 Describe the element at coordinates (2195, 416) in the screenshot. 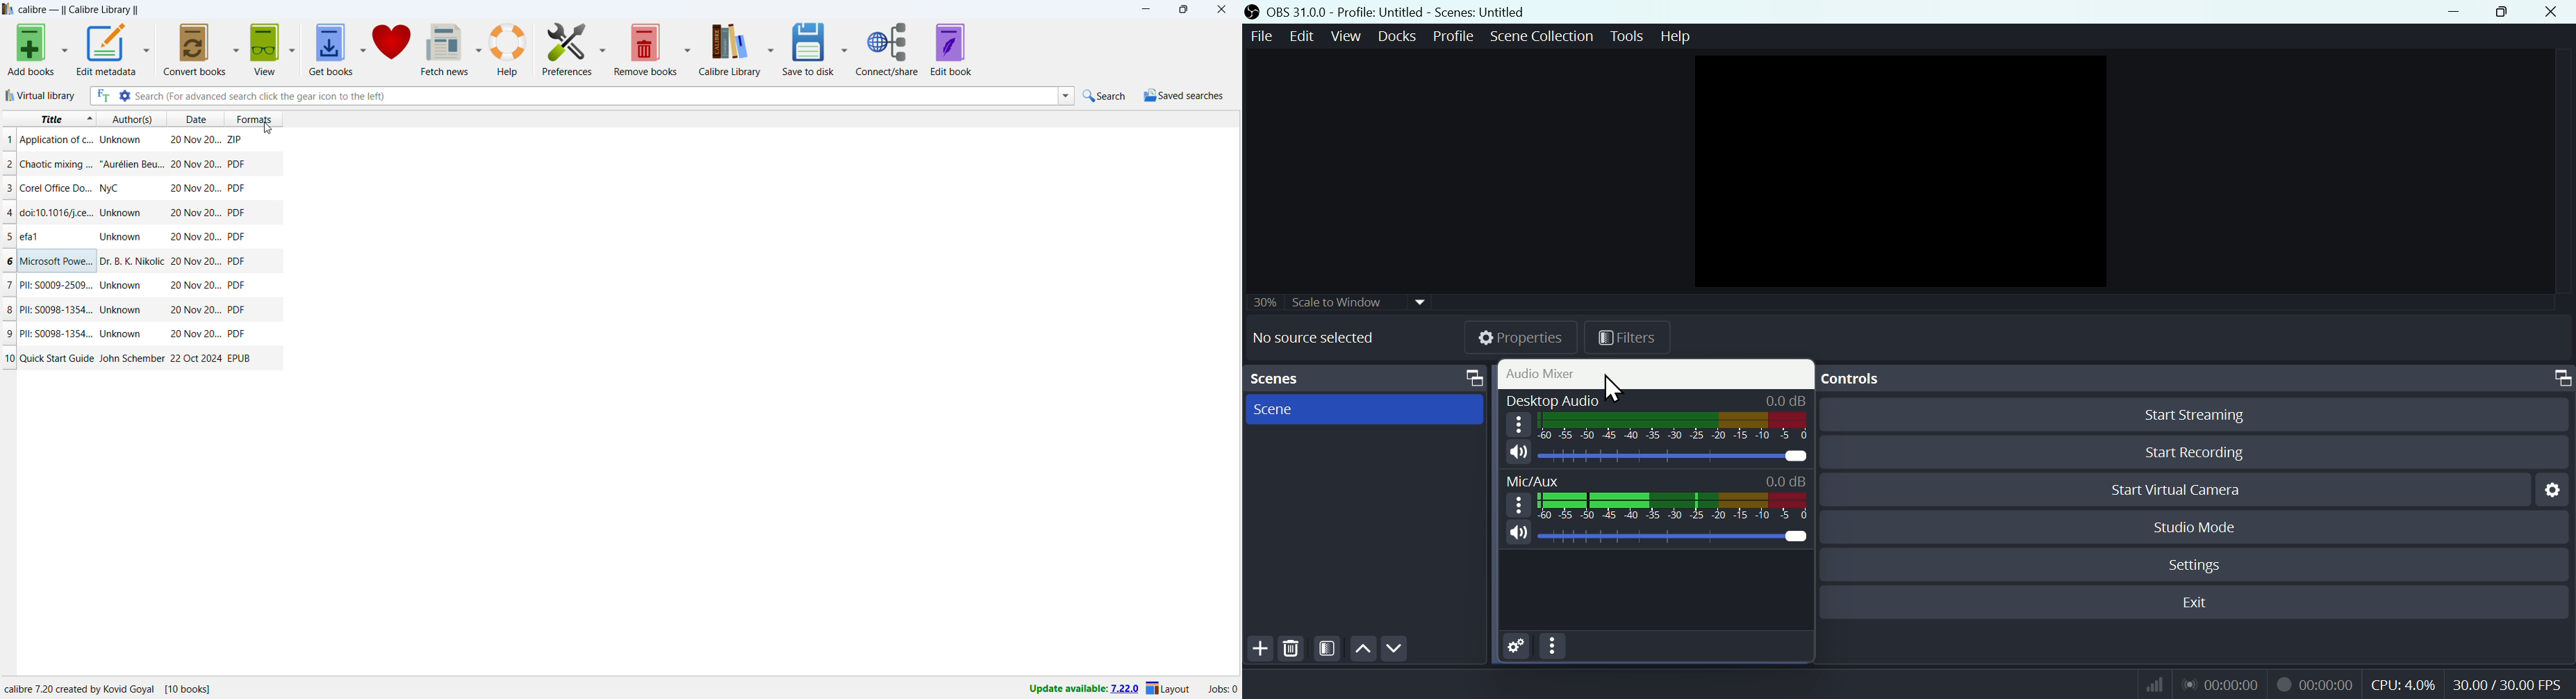

I see `Start streaming` at that location.